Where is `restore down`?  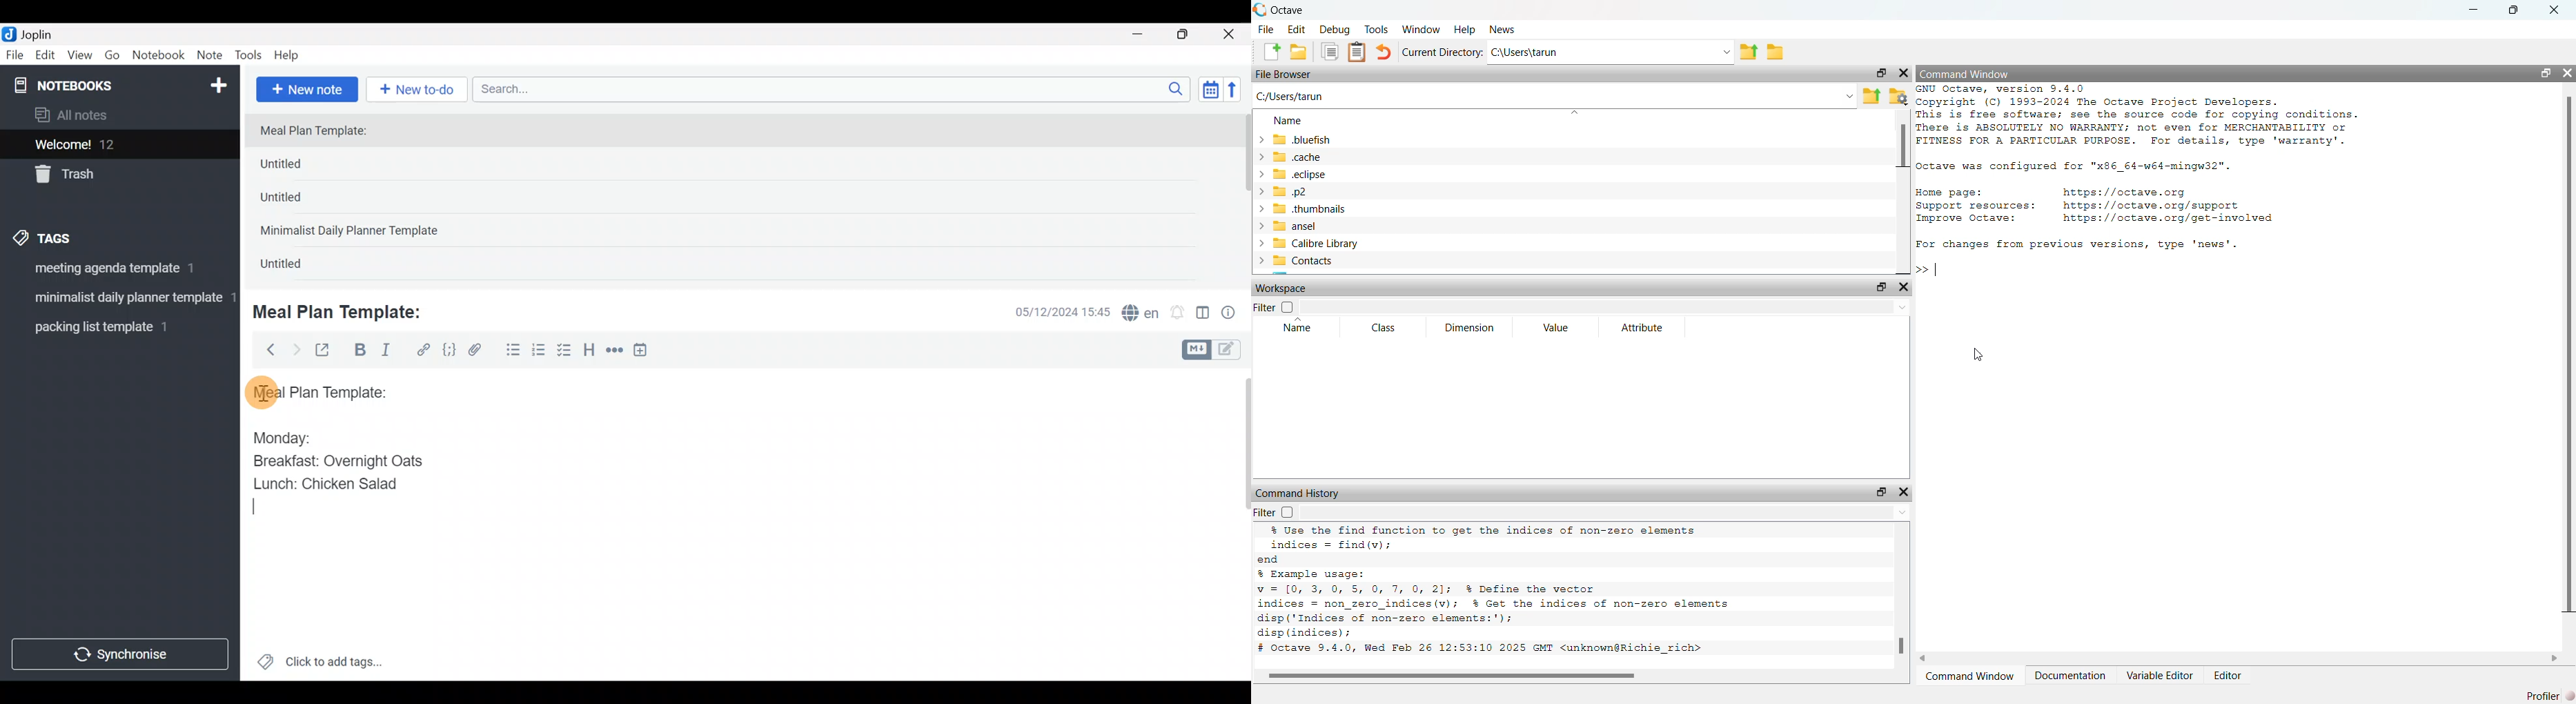 restore down is located at coordinates (1880, 491).